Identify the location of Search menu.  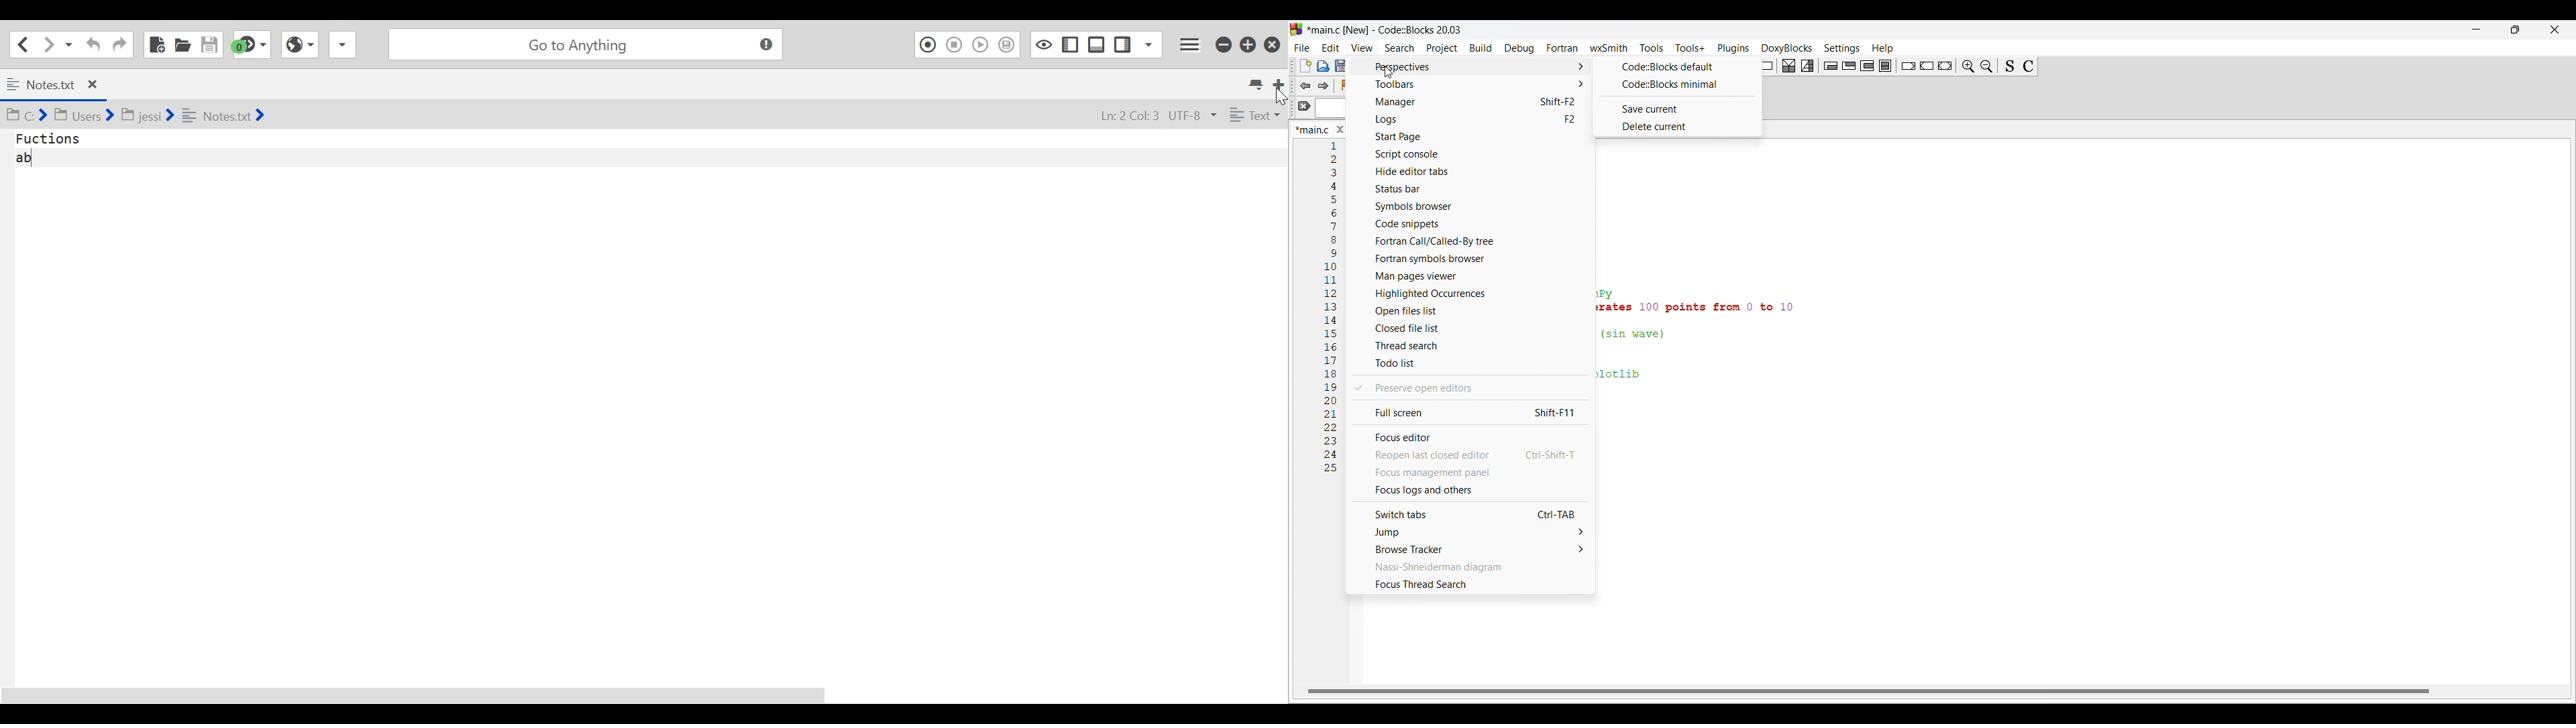
(1399, 48).